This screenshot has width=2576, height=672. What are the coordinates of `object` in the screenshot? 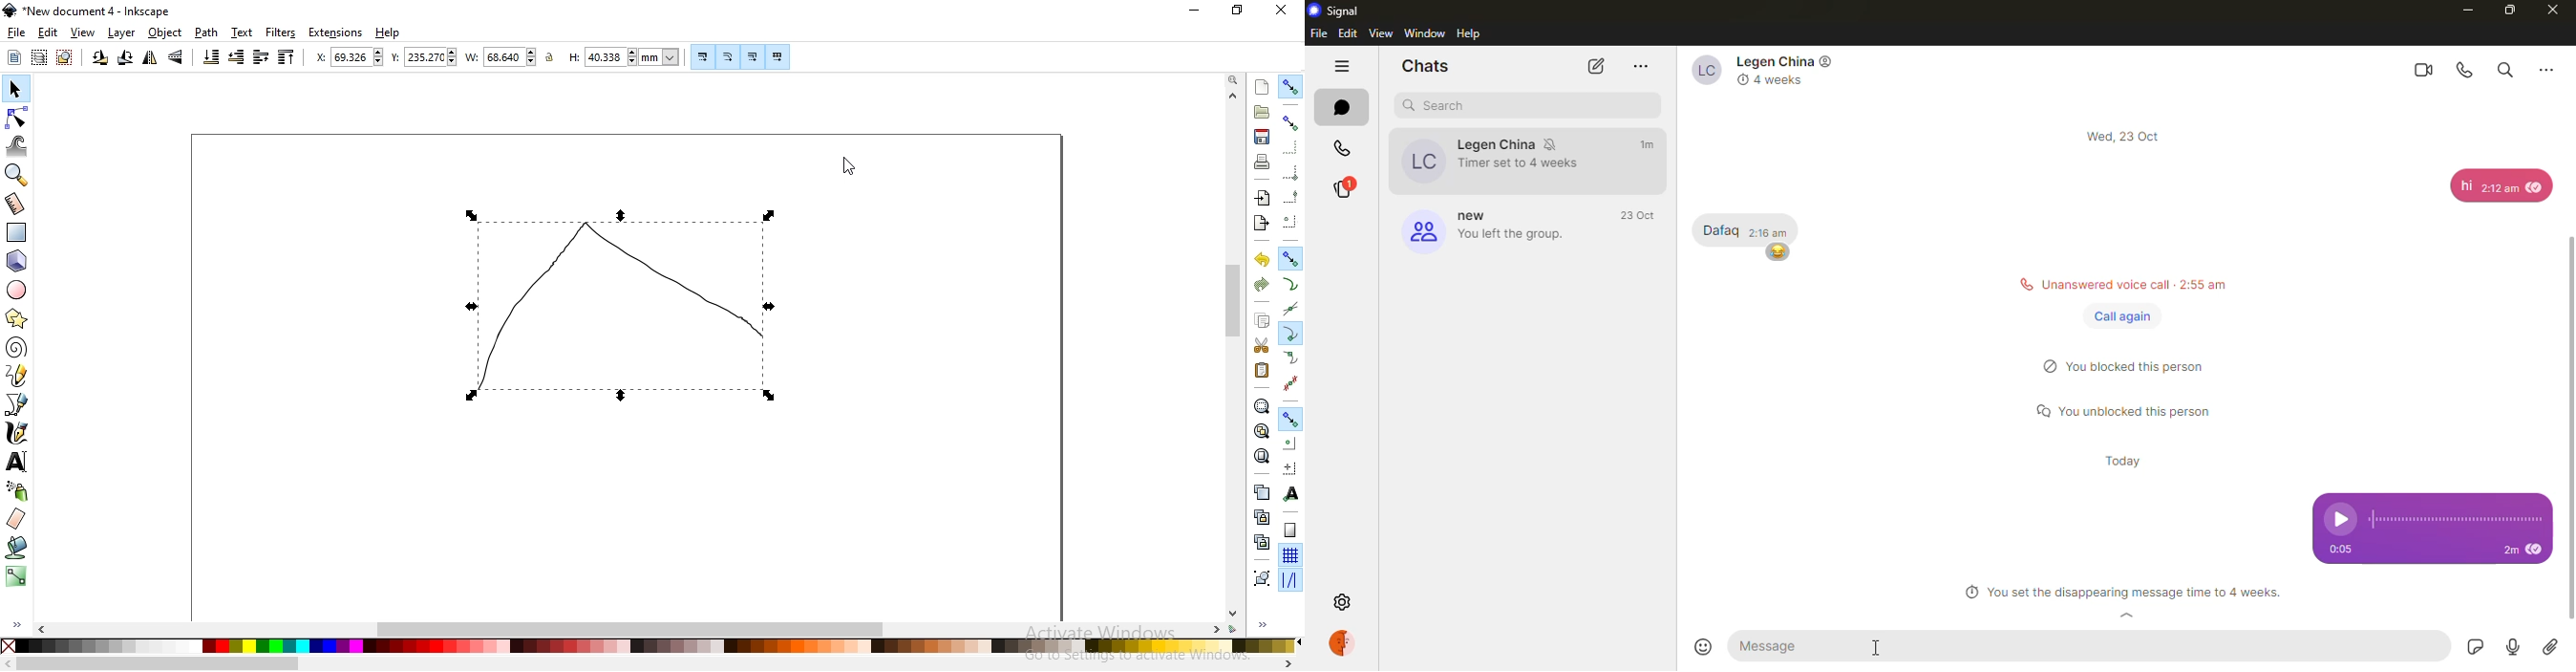 It's located at (165, 32).